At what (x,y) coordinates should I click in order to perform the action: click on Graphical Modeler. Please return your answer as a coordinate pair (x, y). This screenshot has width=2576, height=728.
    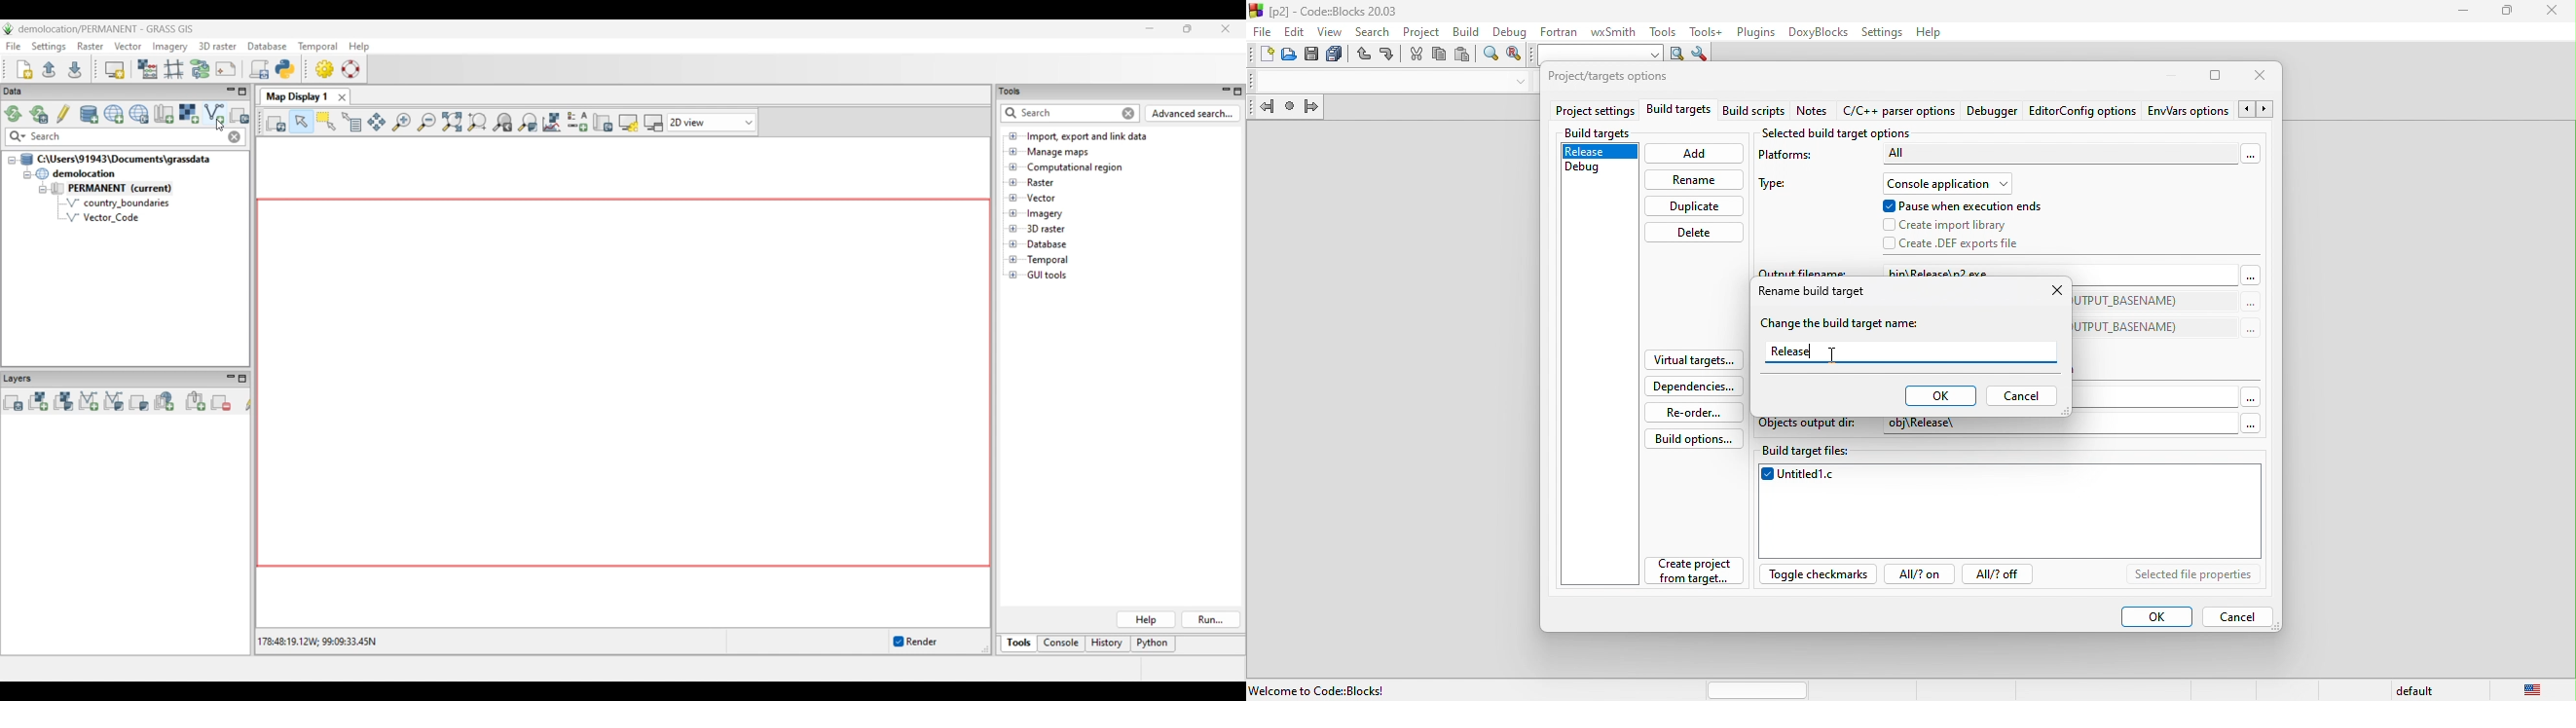
    Looking at the image, I should click on (201, 69).